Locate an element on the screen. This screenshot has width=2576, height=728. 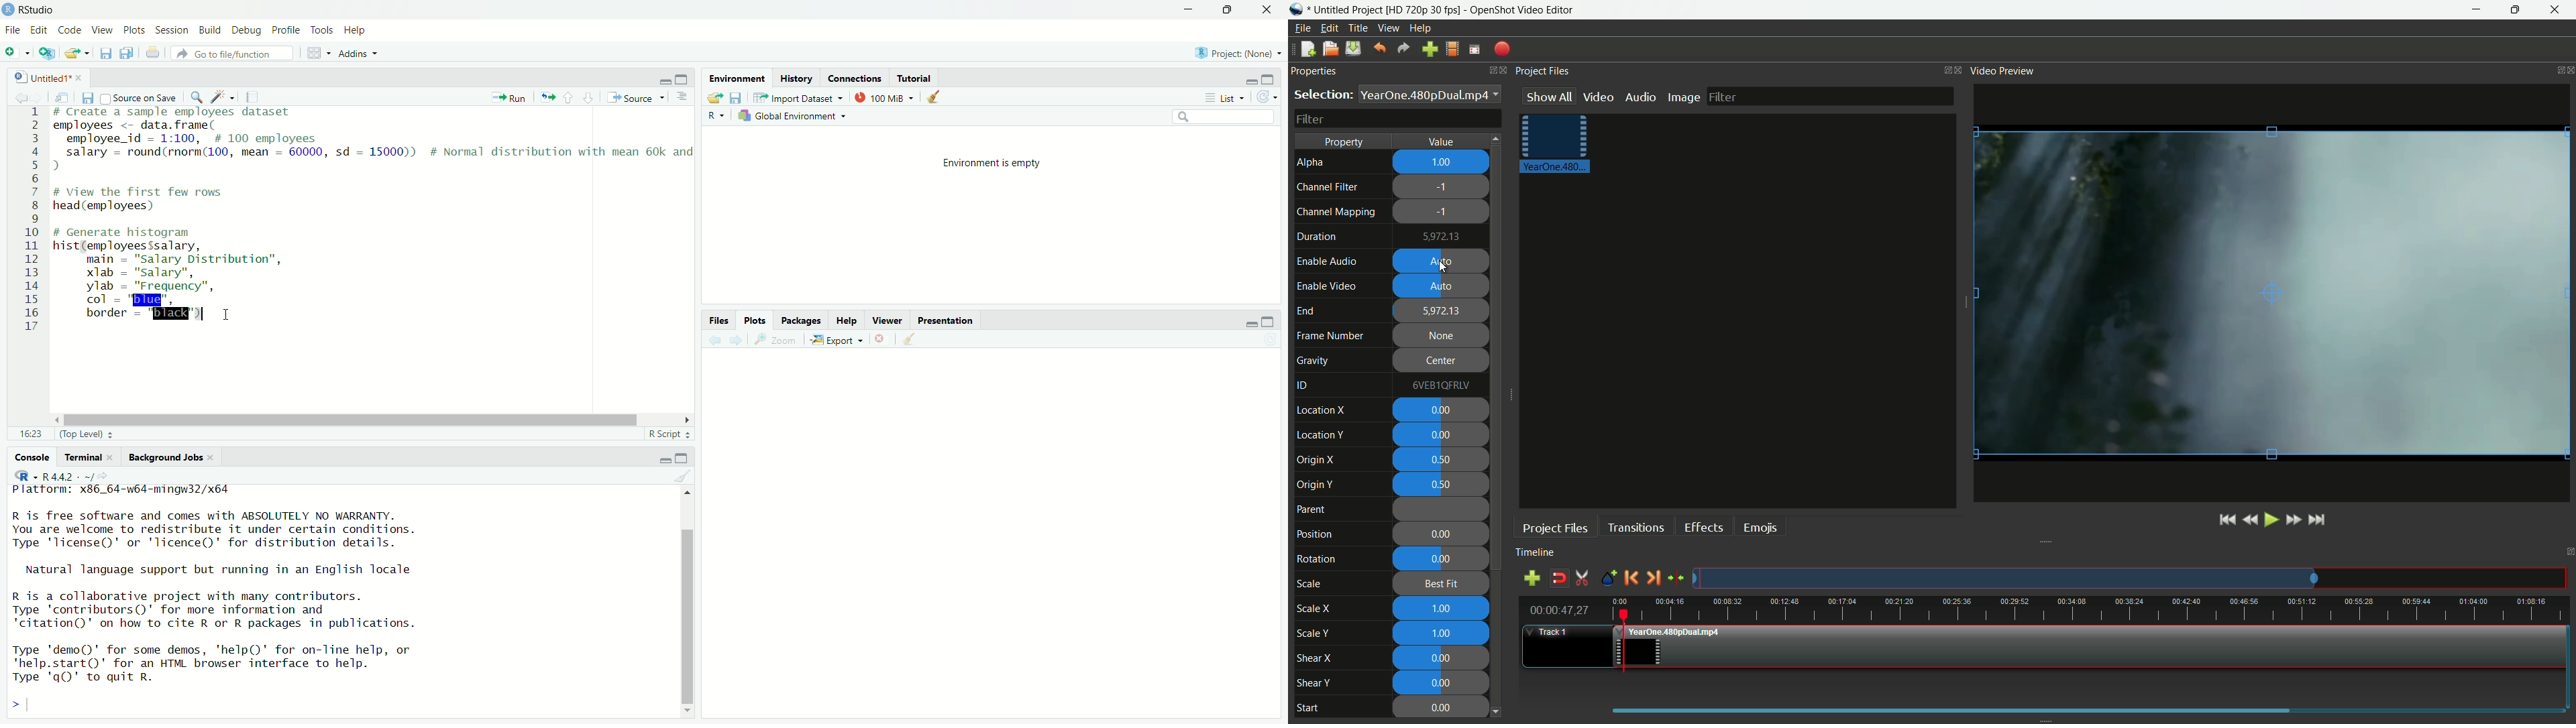
clean is located at coordinates (933, 97).